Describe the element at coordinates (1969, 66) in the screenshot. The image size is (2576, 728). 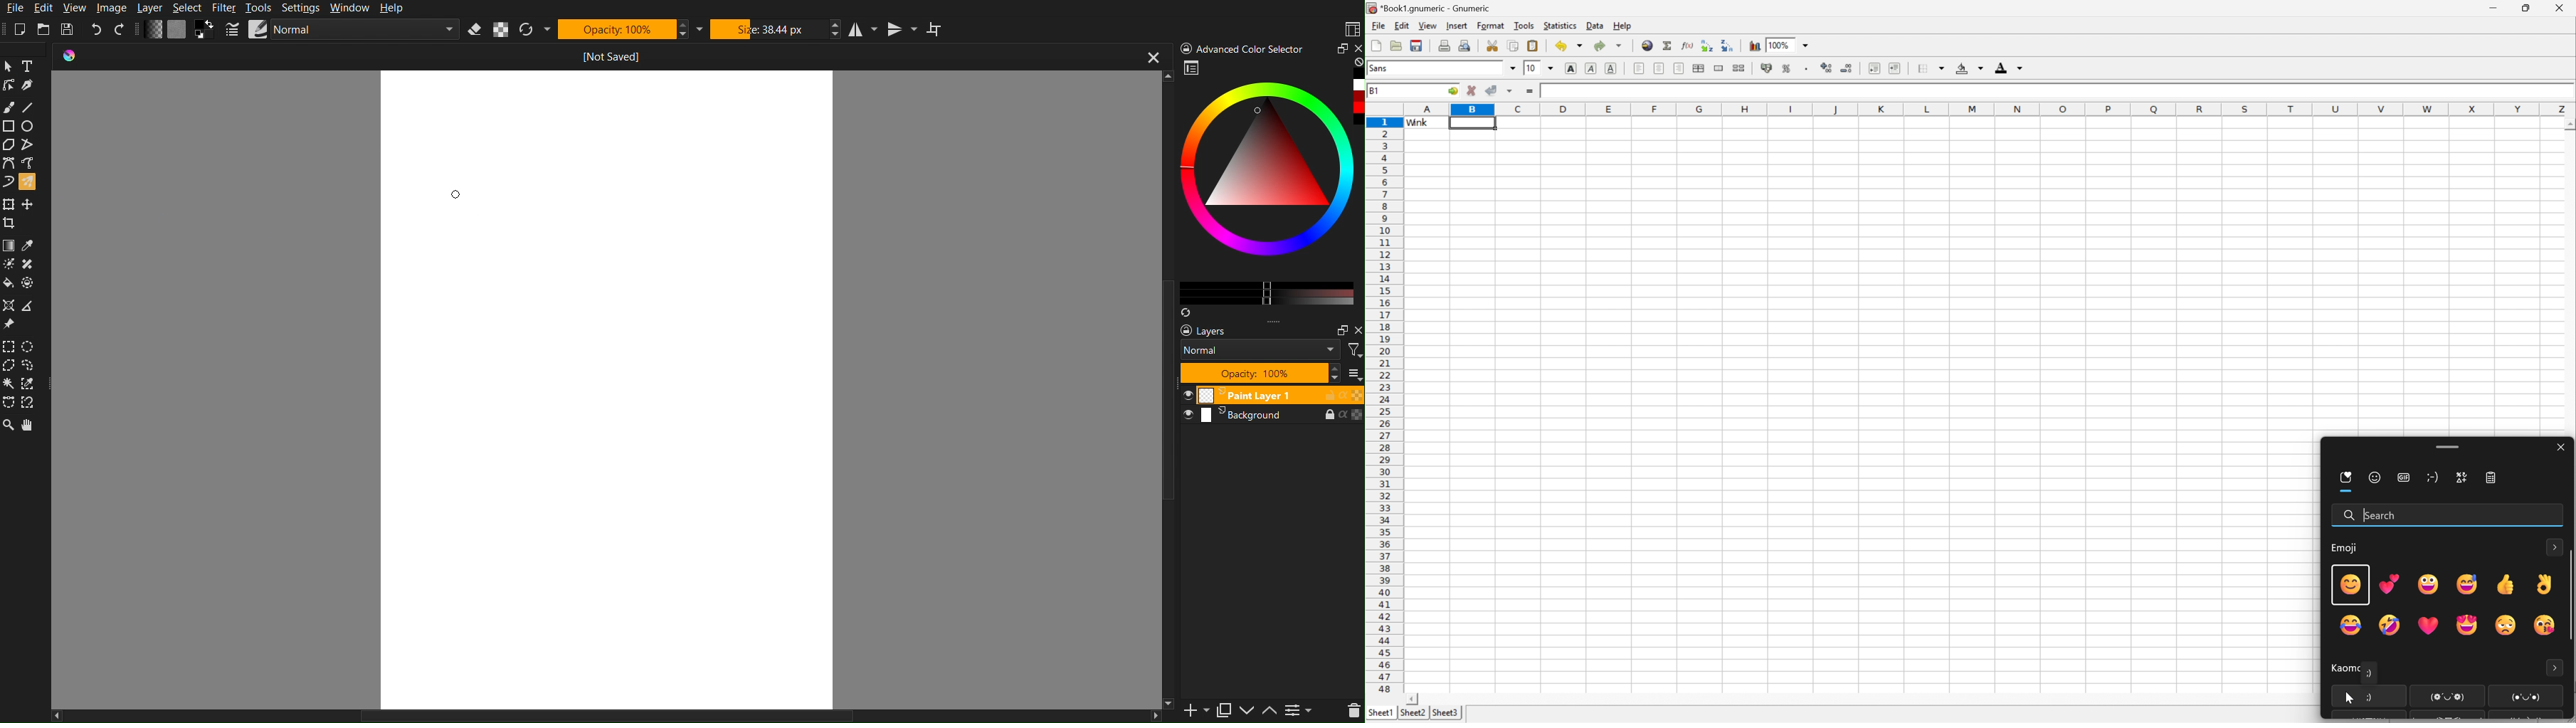
I see `background` at that location.